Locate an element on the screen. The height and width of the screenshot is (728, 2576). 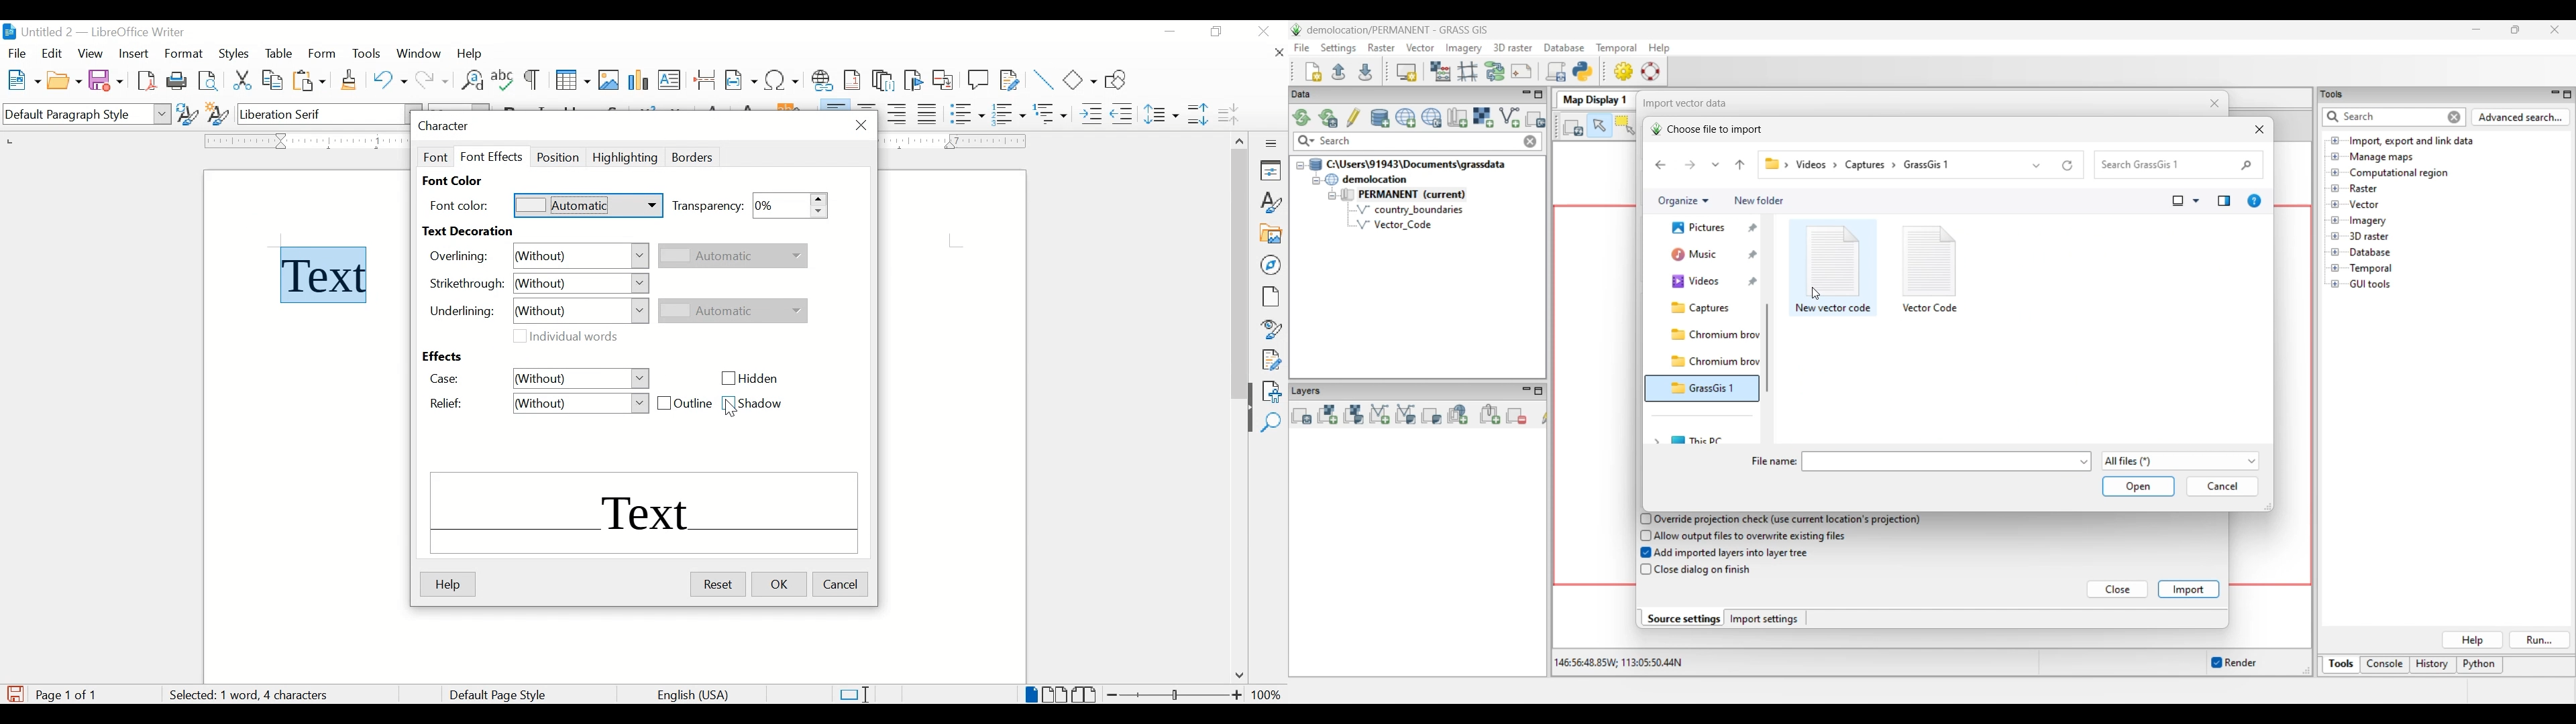
minimize is located at coordinates (1171, 32).